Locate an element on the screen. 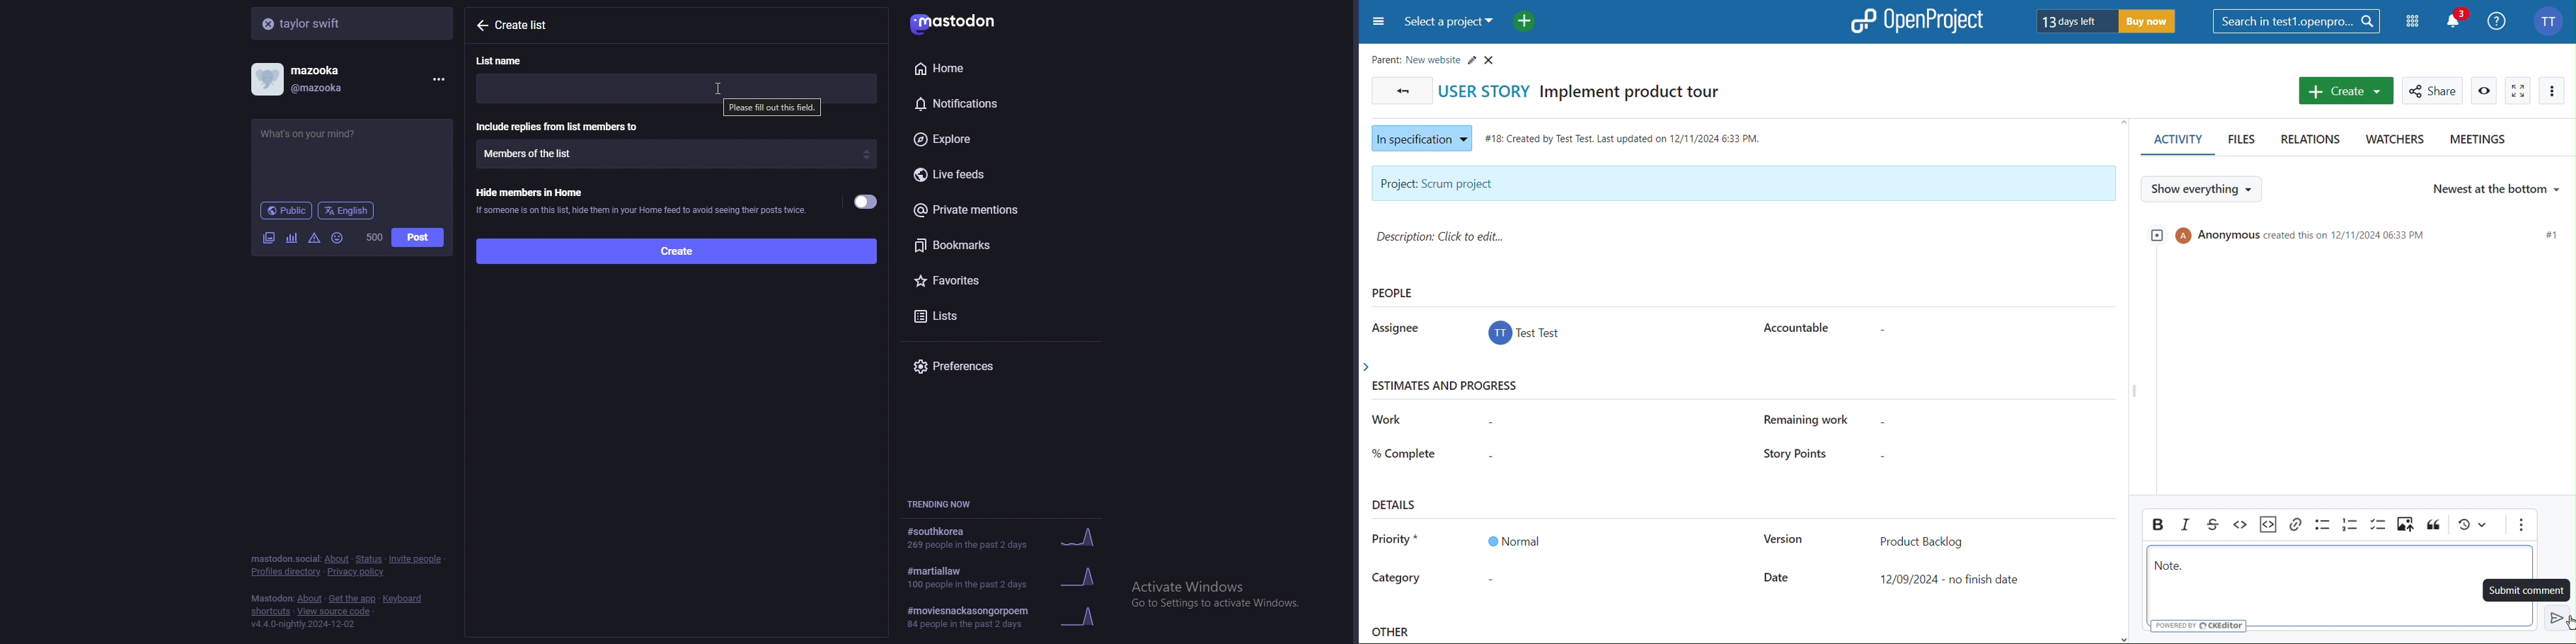 The width and height of the screenshot is (2576, 644). Bullet List is located at coordinates (2322, 527).